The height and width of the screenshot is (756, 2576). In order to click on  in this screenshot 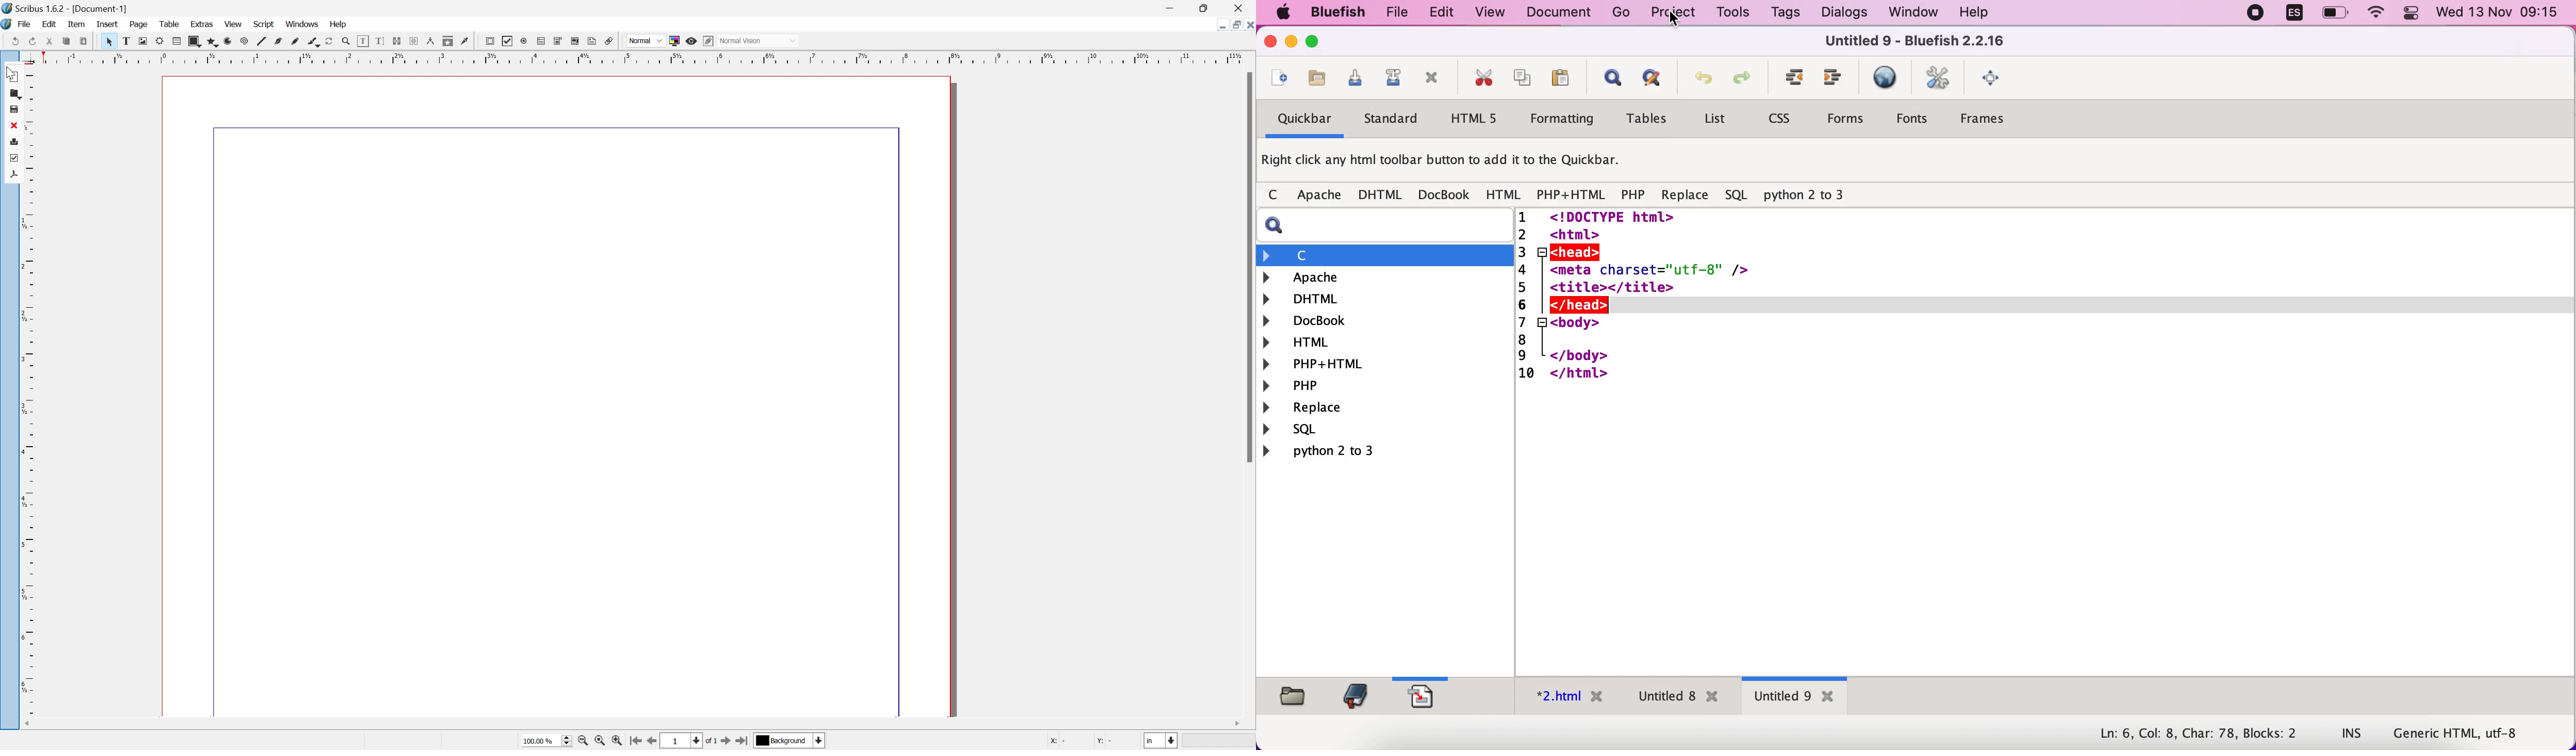, I will do `click(646, 41)`.